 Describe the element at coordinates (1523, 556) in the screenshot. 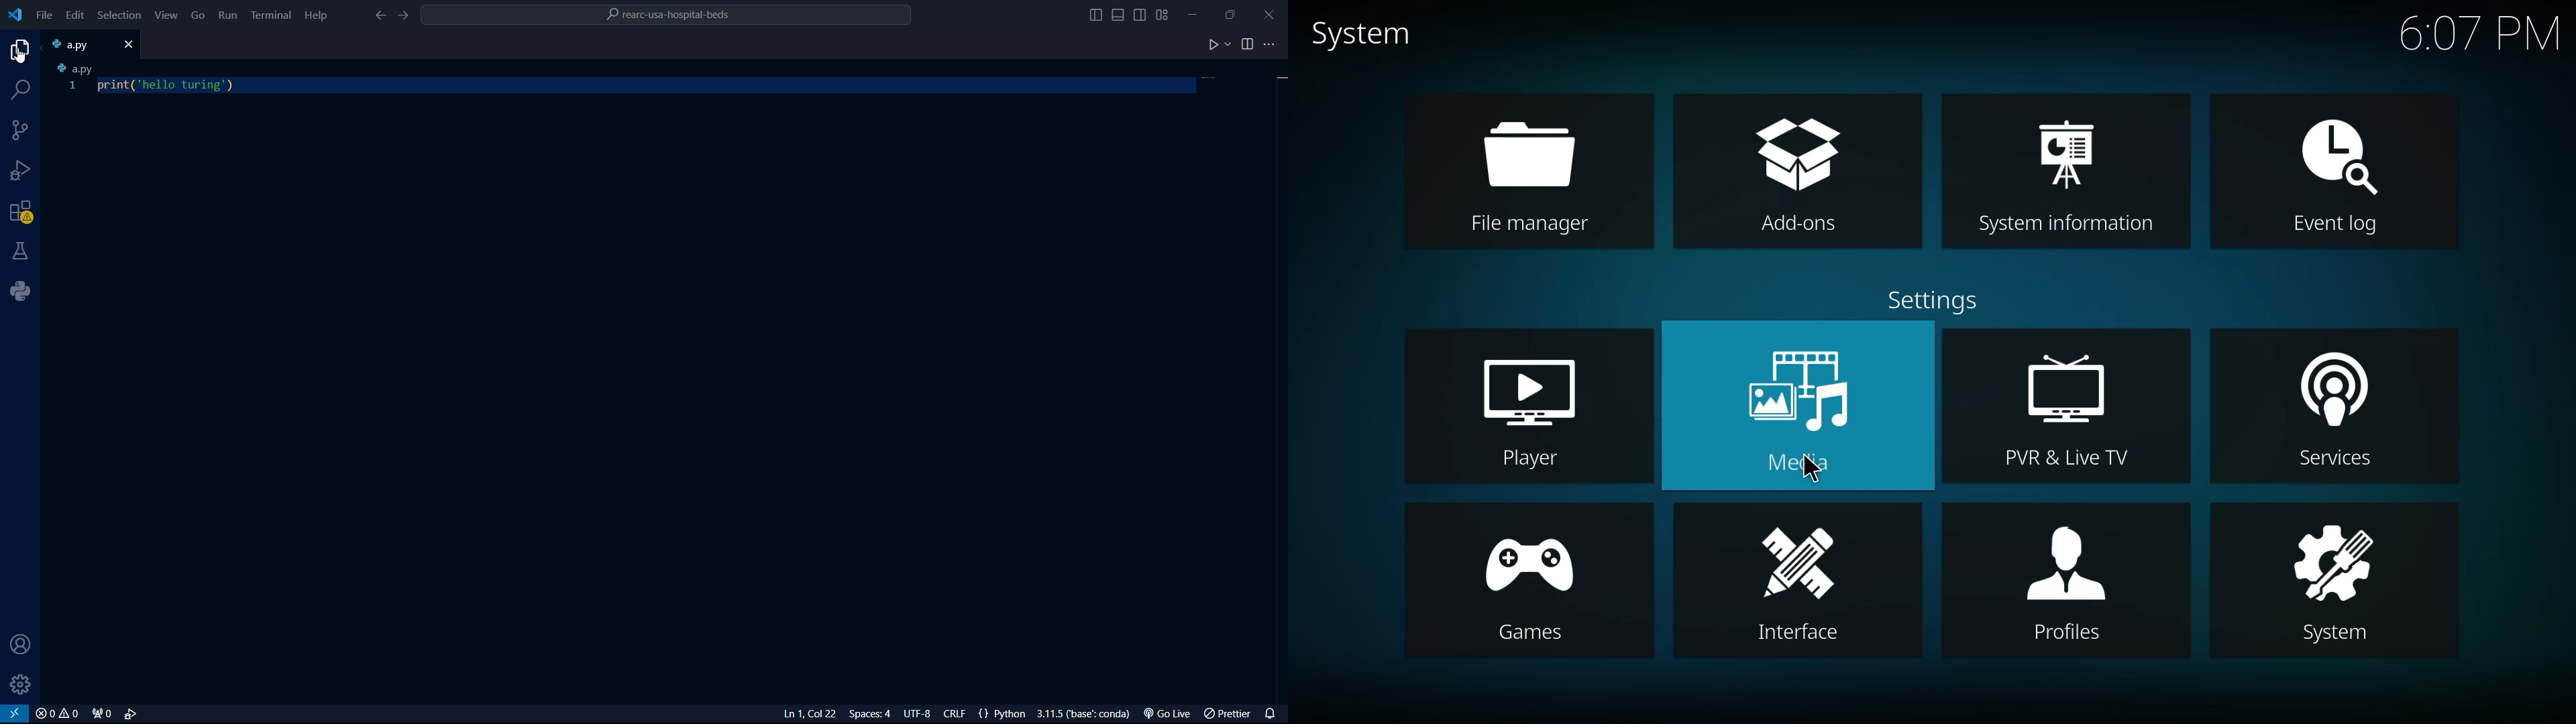

I see `games` at that location.